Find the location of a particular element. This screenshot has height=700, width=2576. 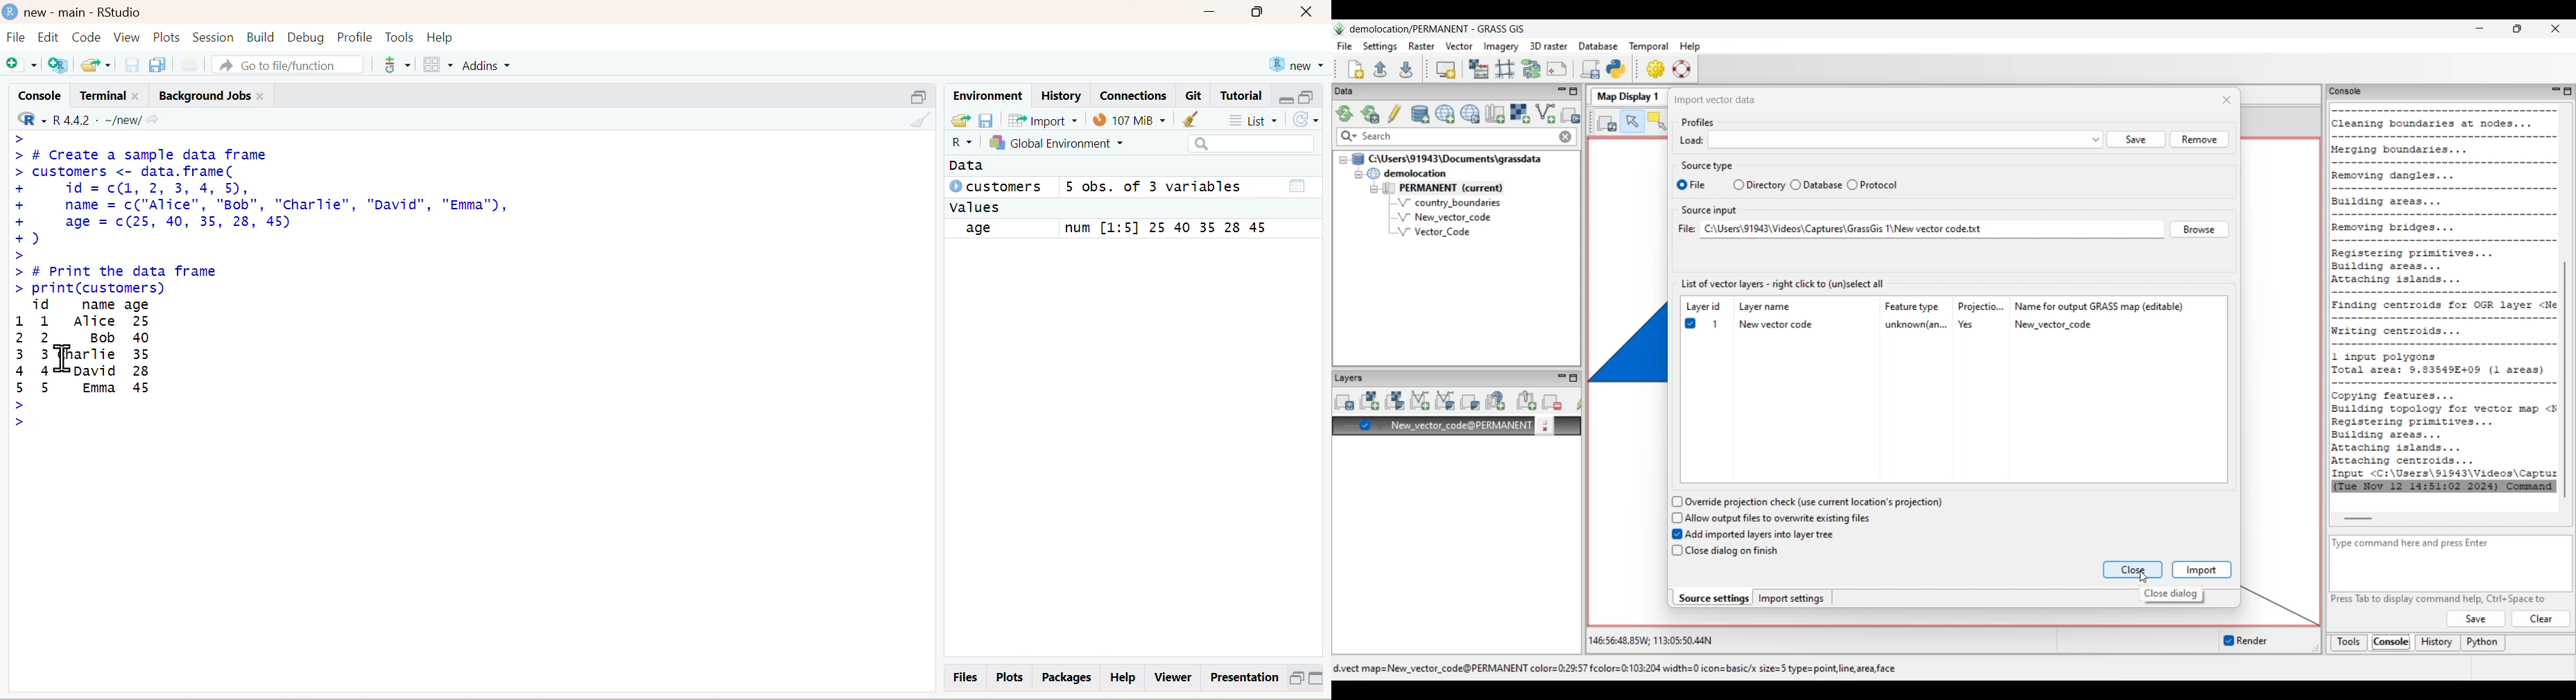

Help is located at coordinates (1125, 678).